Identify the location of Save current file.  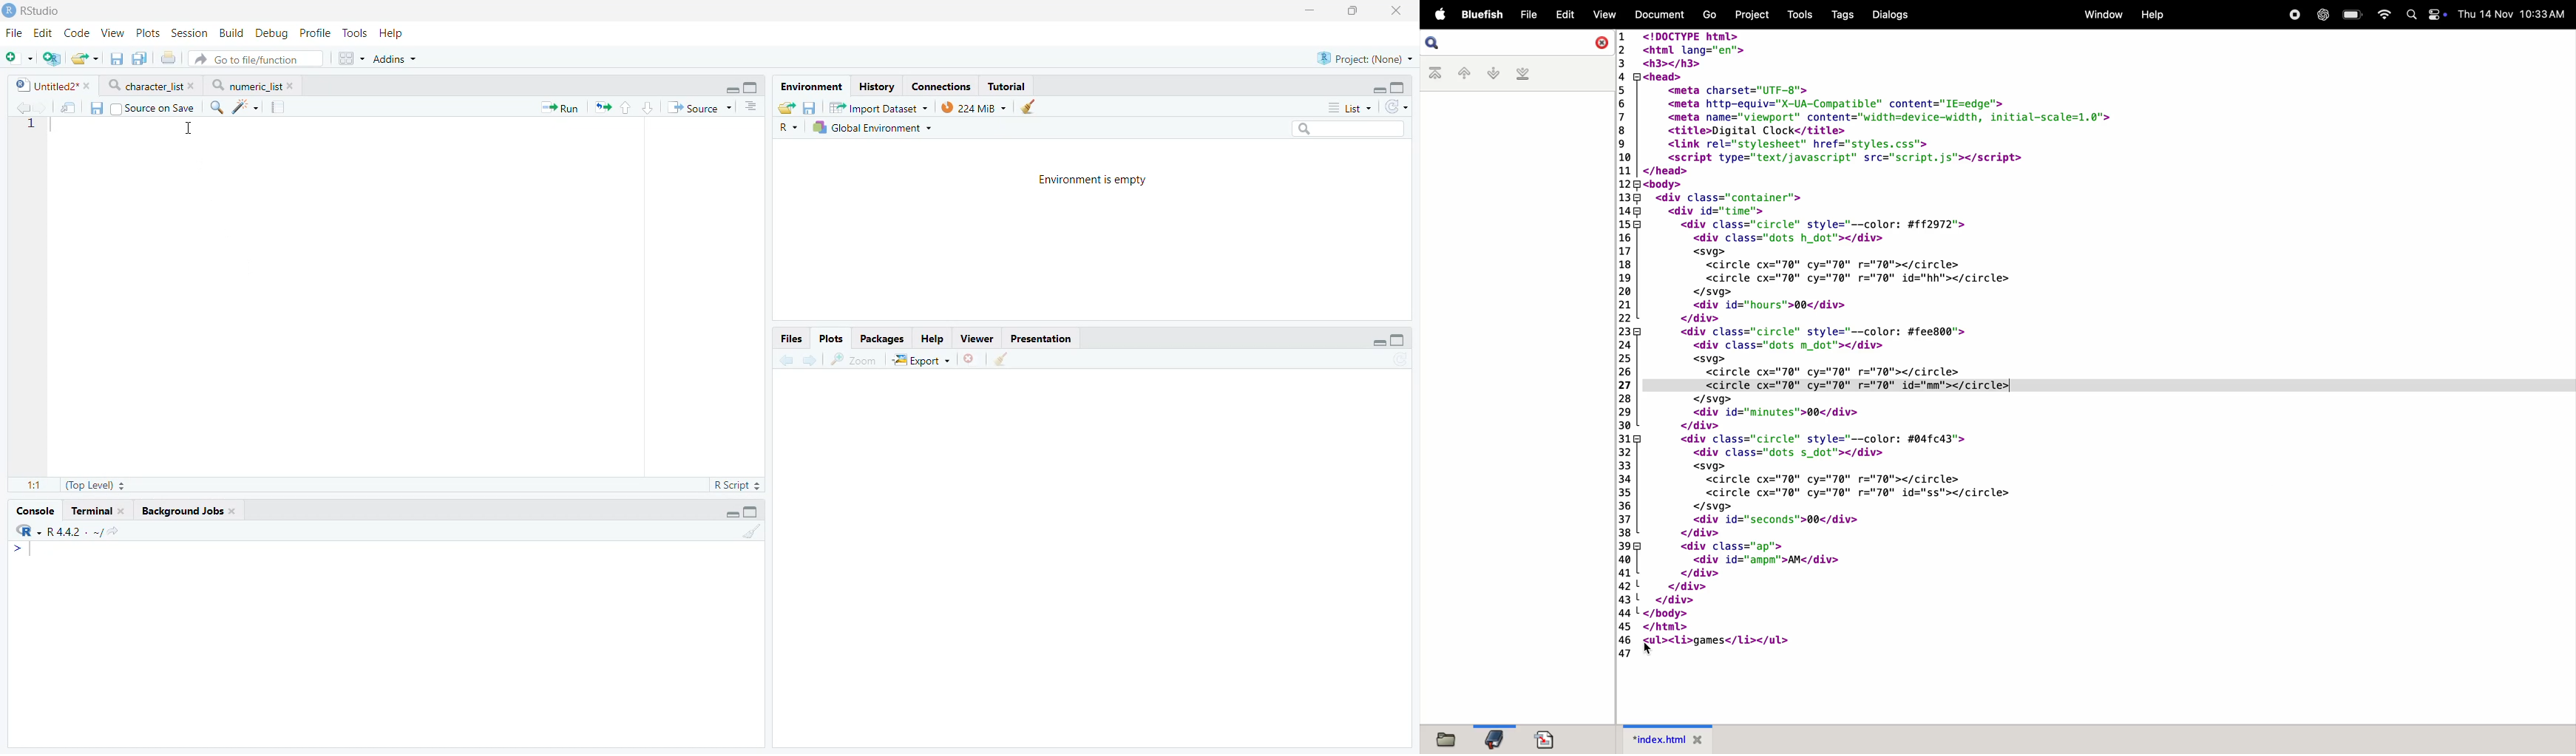
(116, 58).